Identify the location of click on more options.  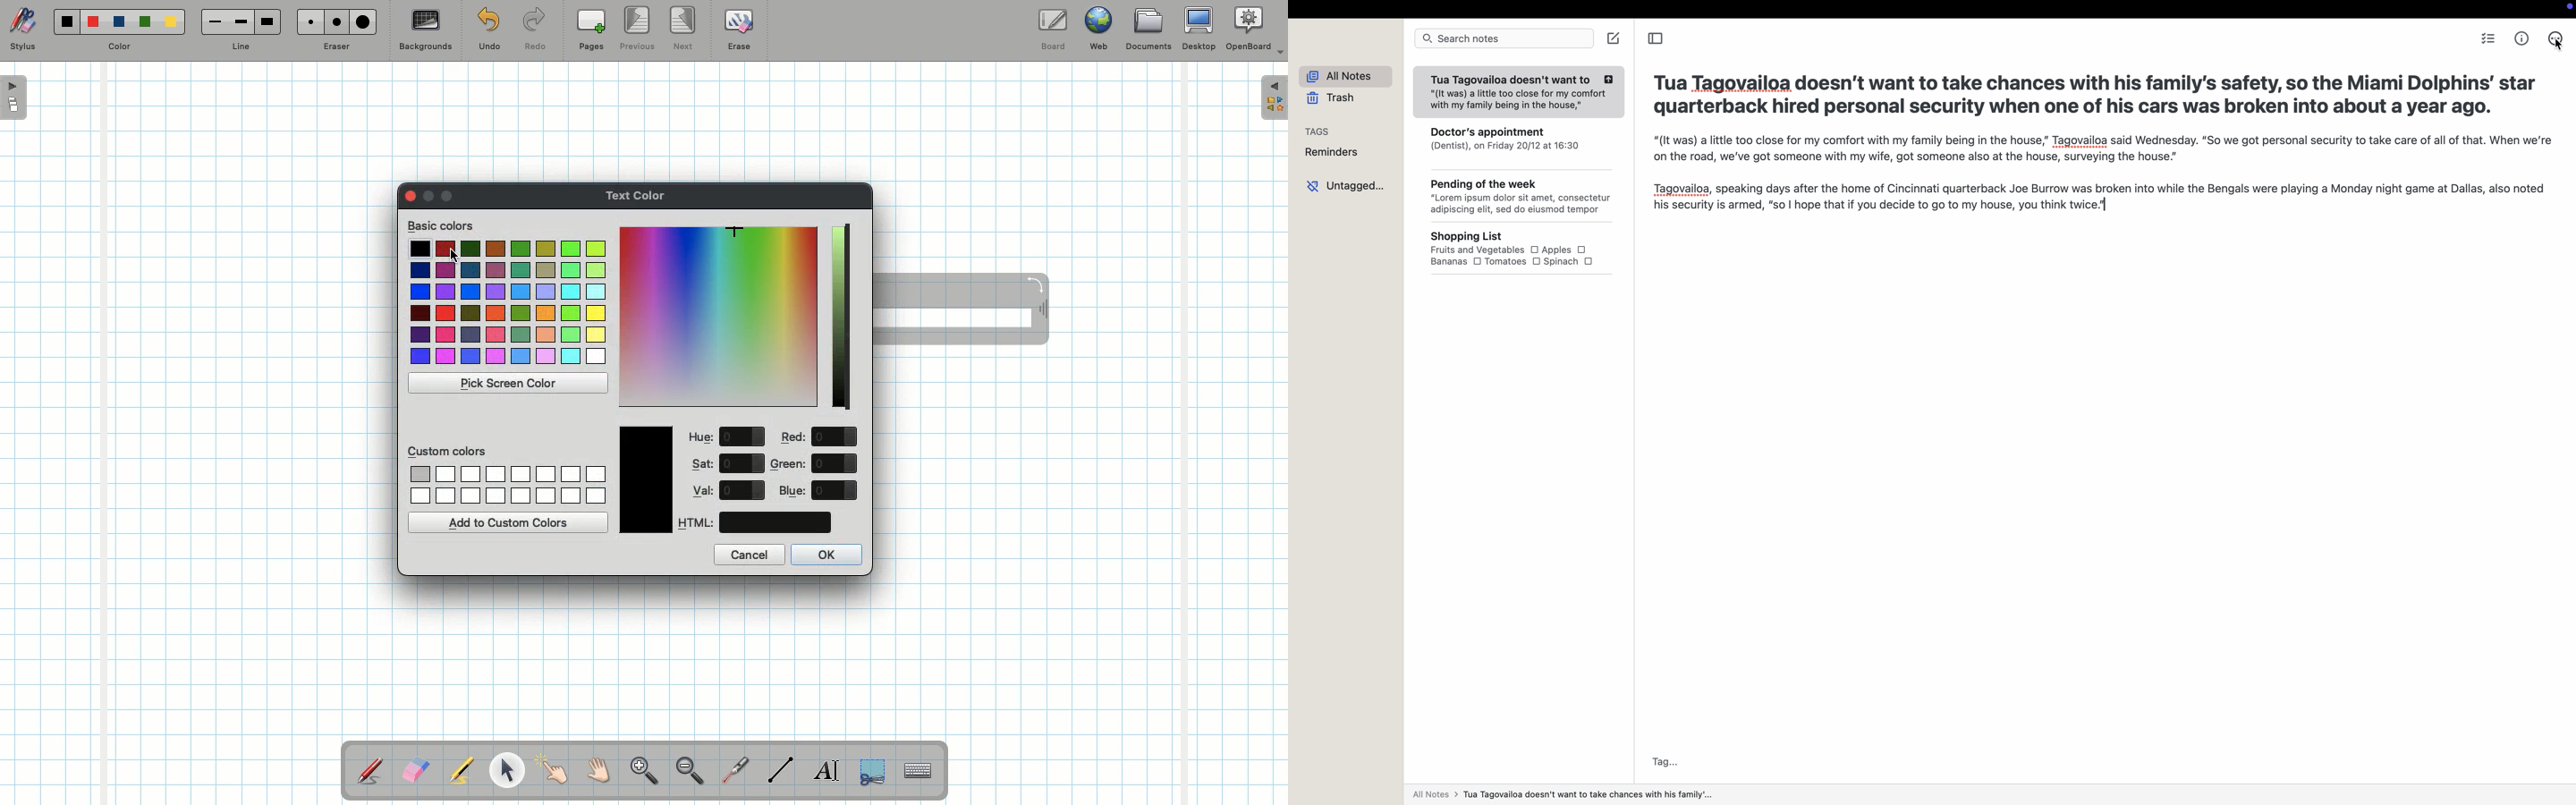
(2558, 39).